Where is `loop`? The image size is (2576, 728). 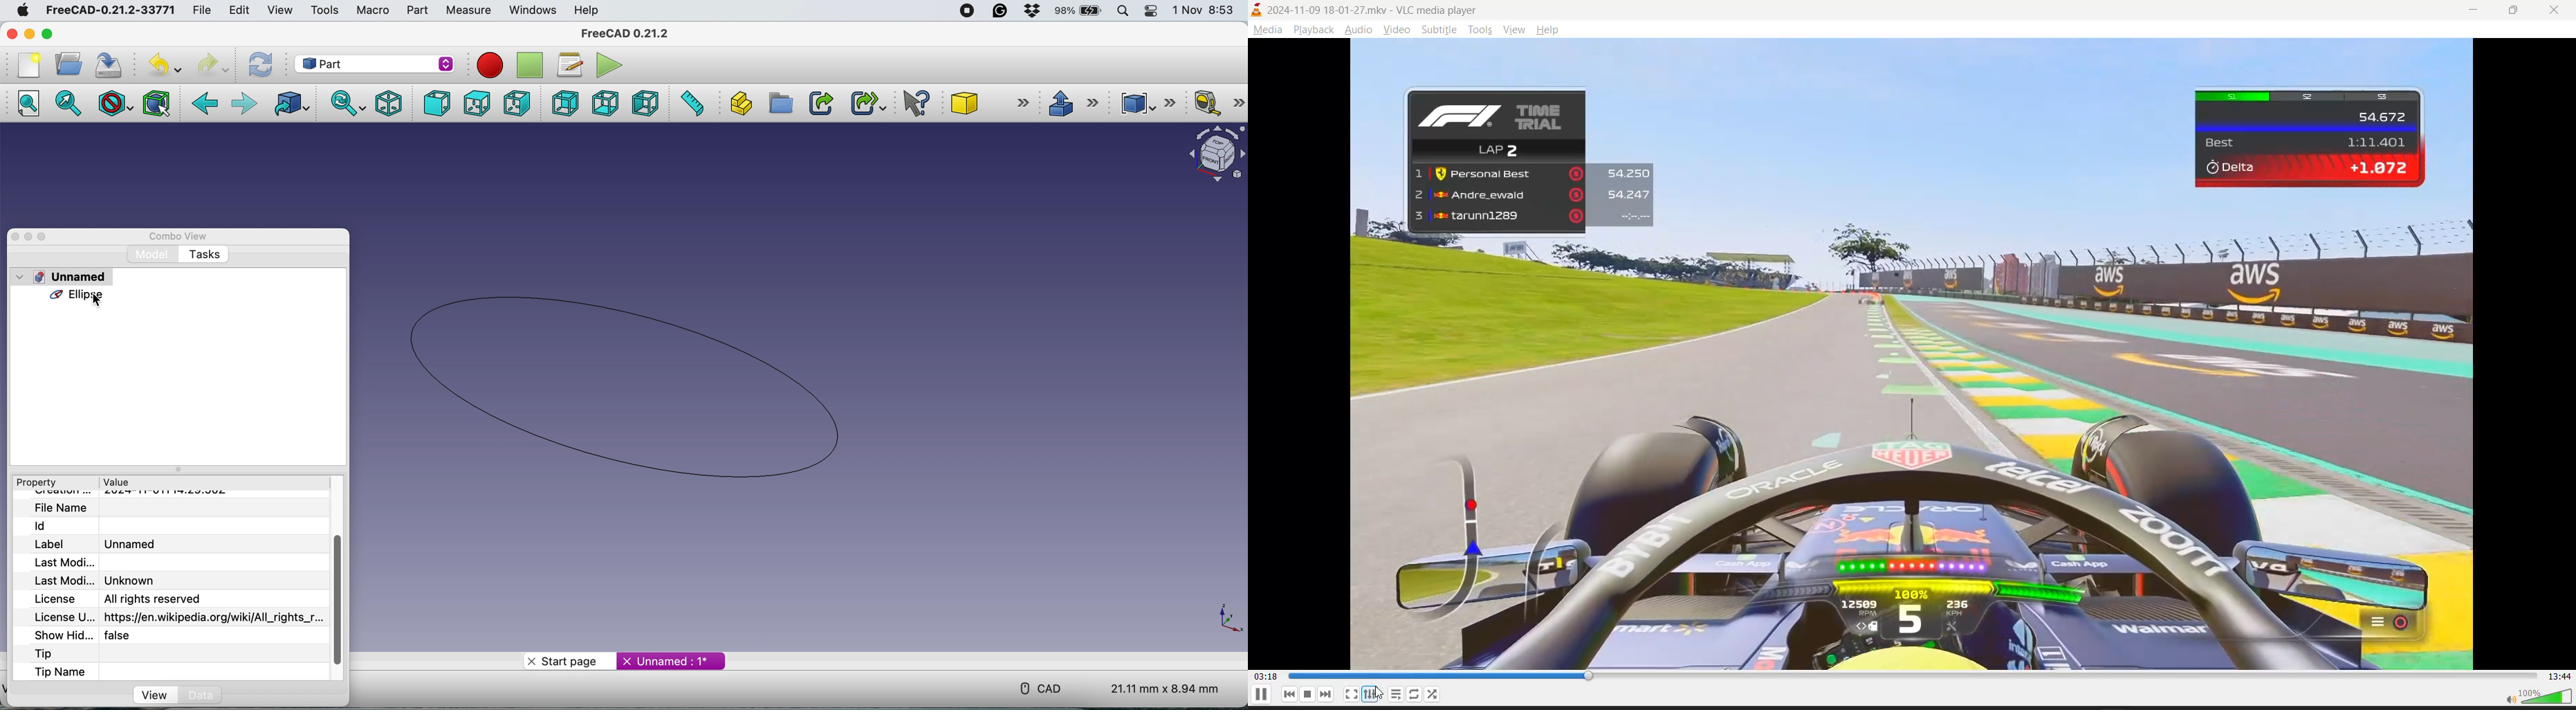 loop is located at coordinates (1433, 695).